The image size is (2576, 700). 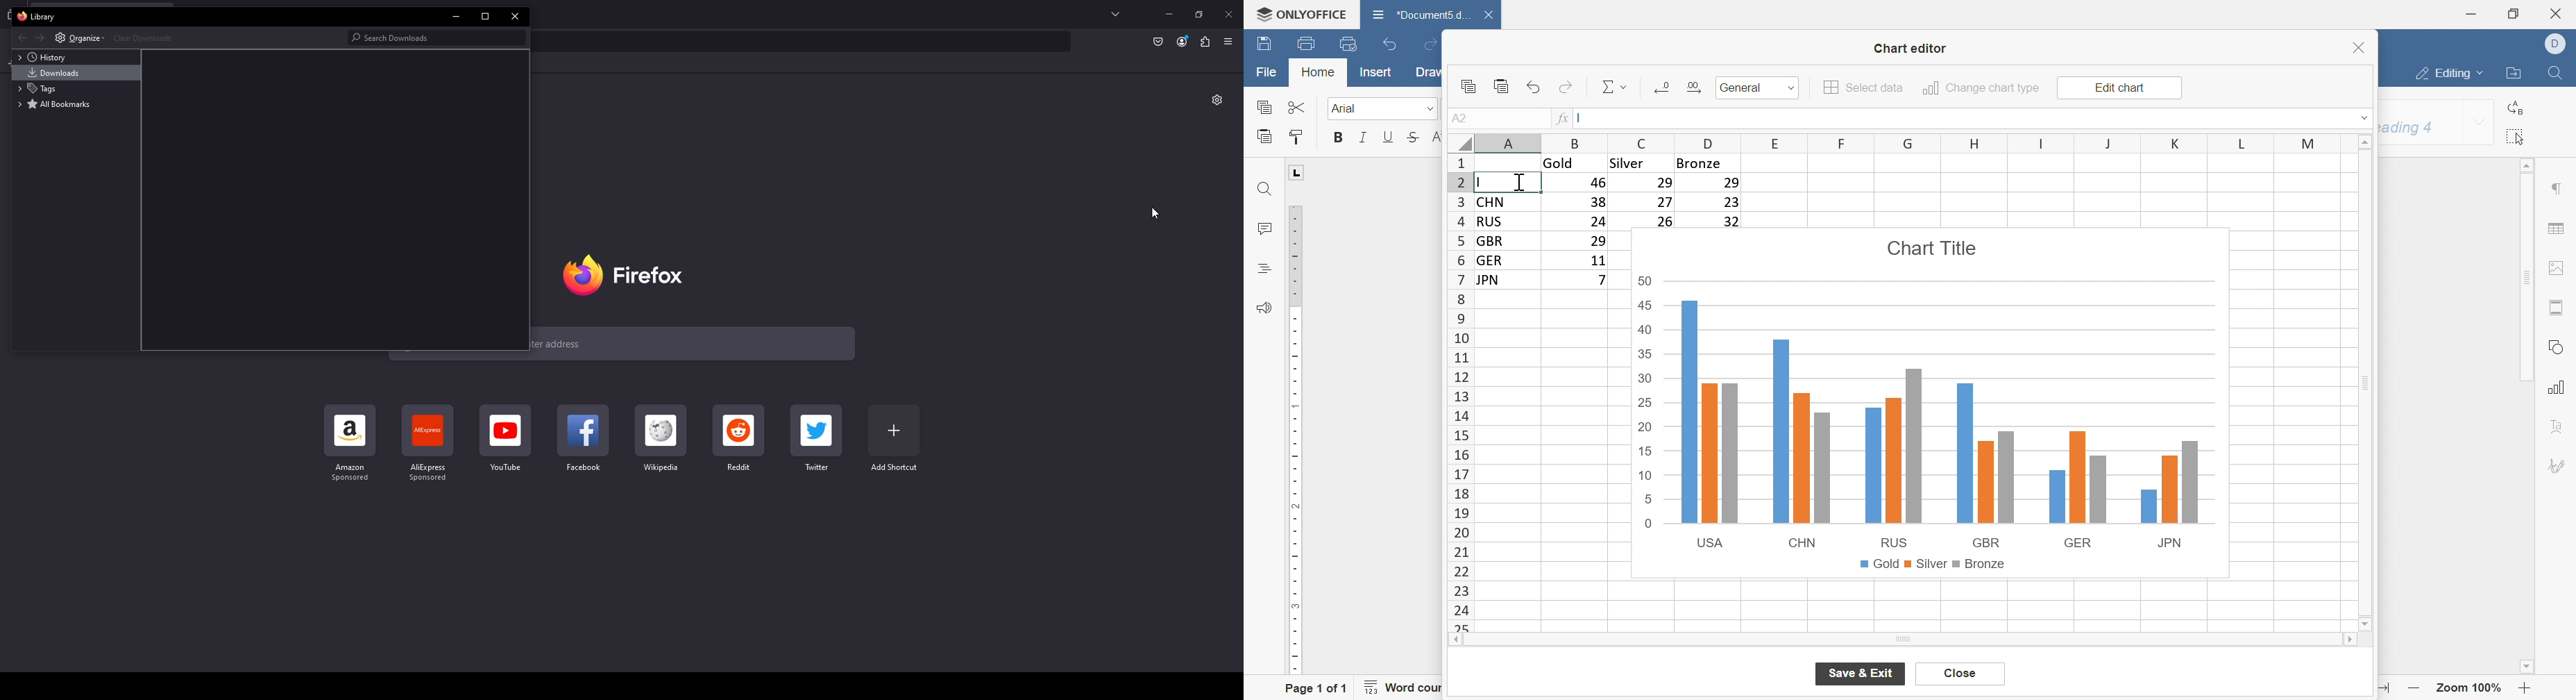 What do you see at coordinates (1864, 88) in the screenshot?
I see `select data` at bounding box center [1864, 88].